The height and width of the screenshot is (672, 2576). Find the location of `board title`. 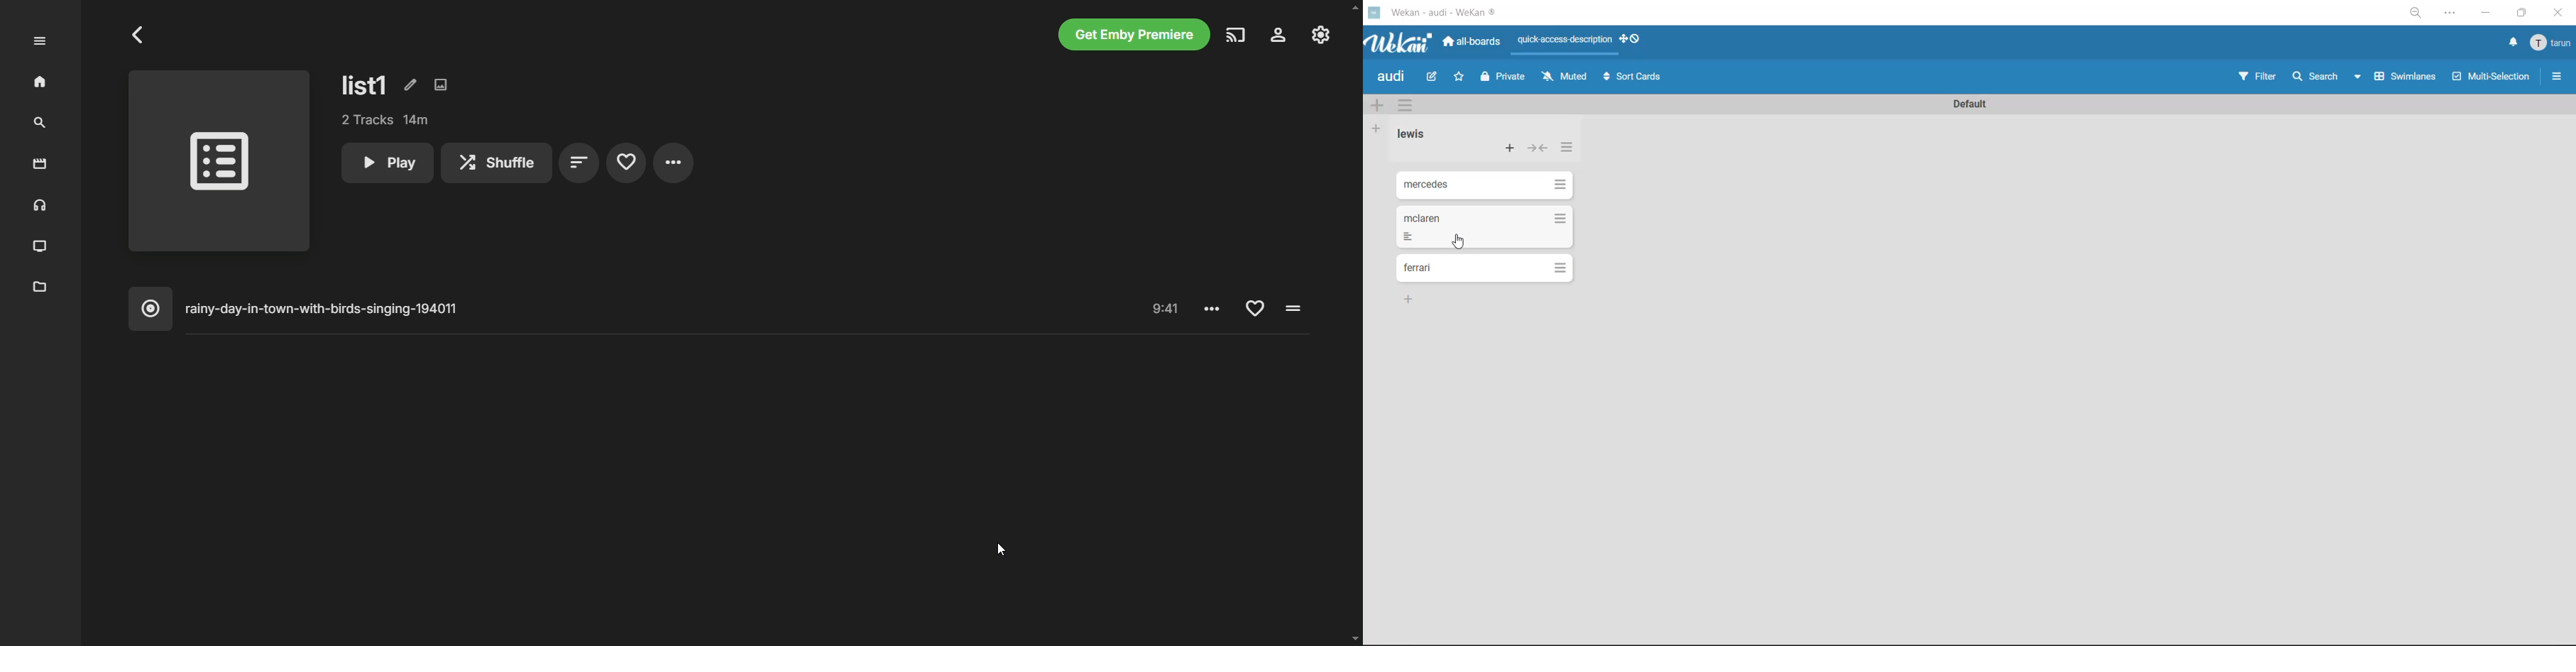

board title is located at coordinates (1394, 76).